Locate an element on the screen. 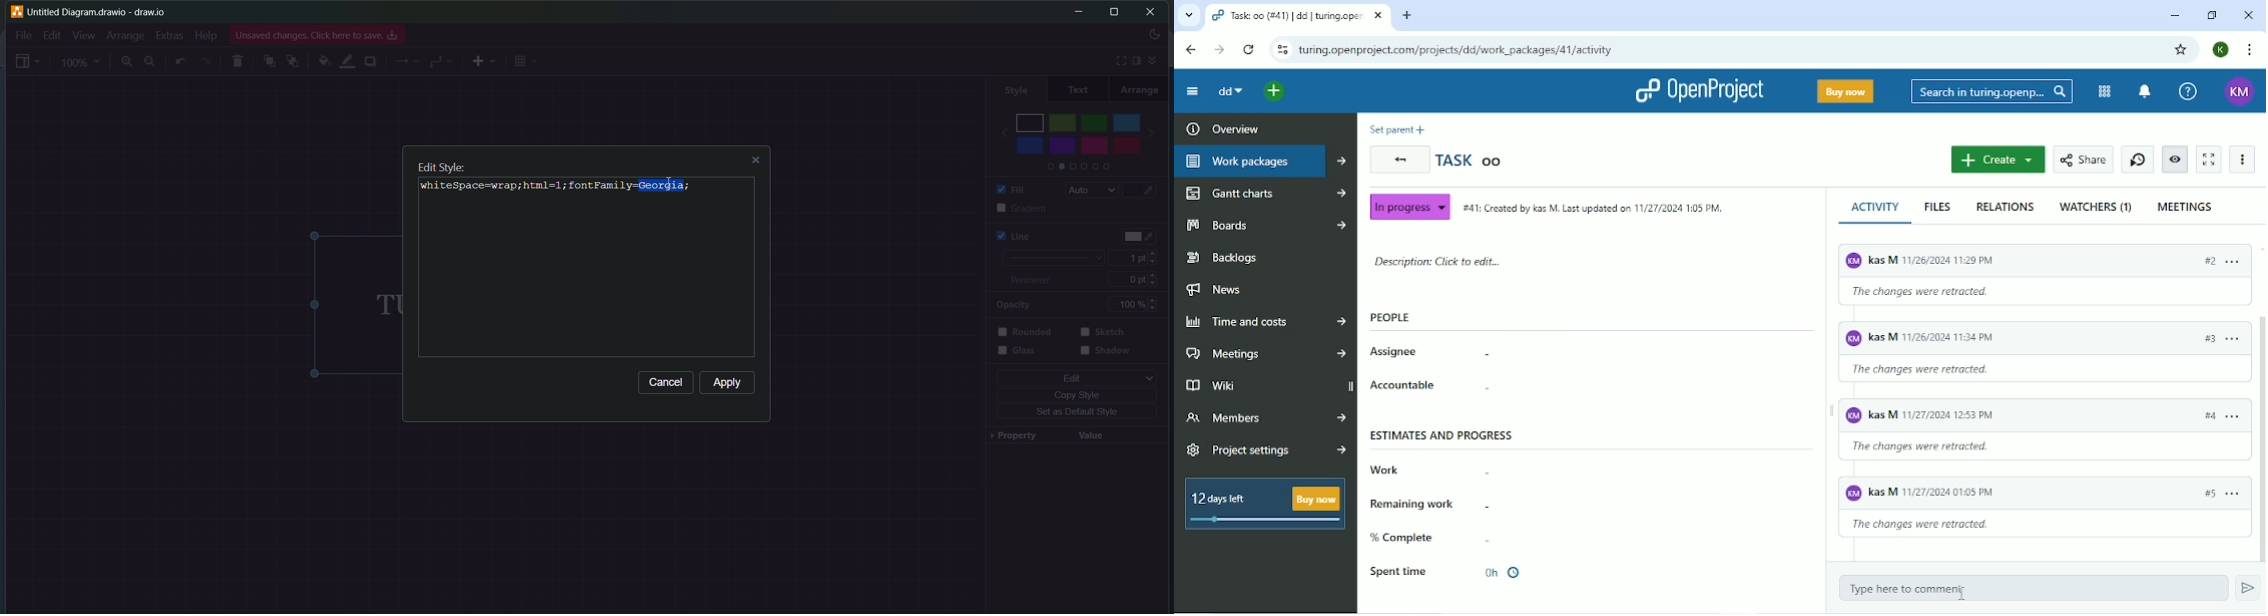 The height and width of the screenshot is (616, 2268). copy style is located at coordinates (1079, 394).